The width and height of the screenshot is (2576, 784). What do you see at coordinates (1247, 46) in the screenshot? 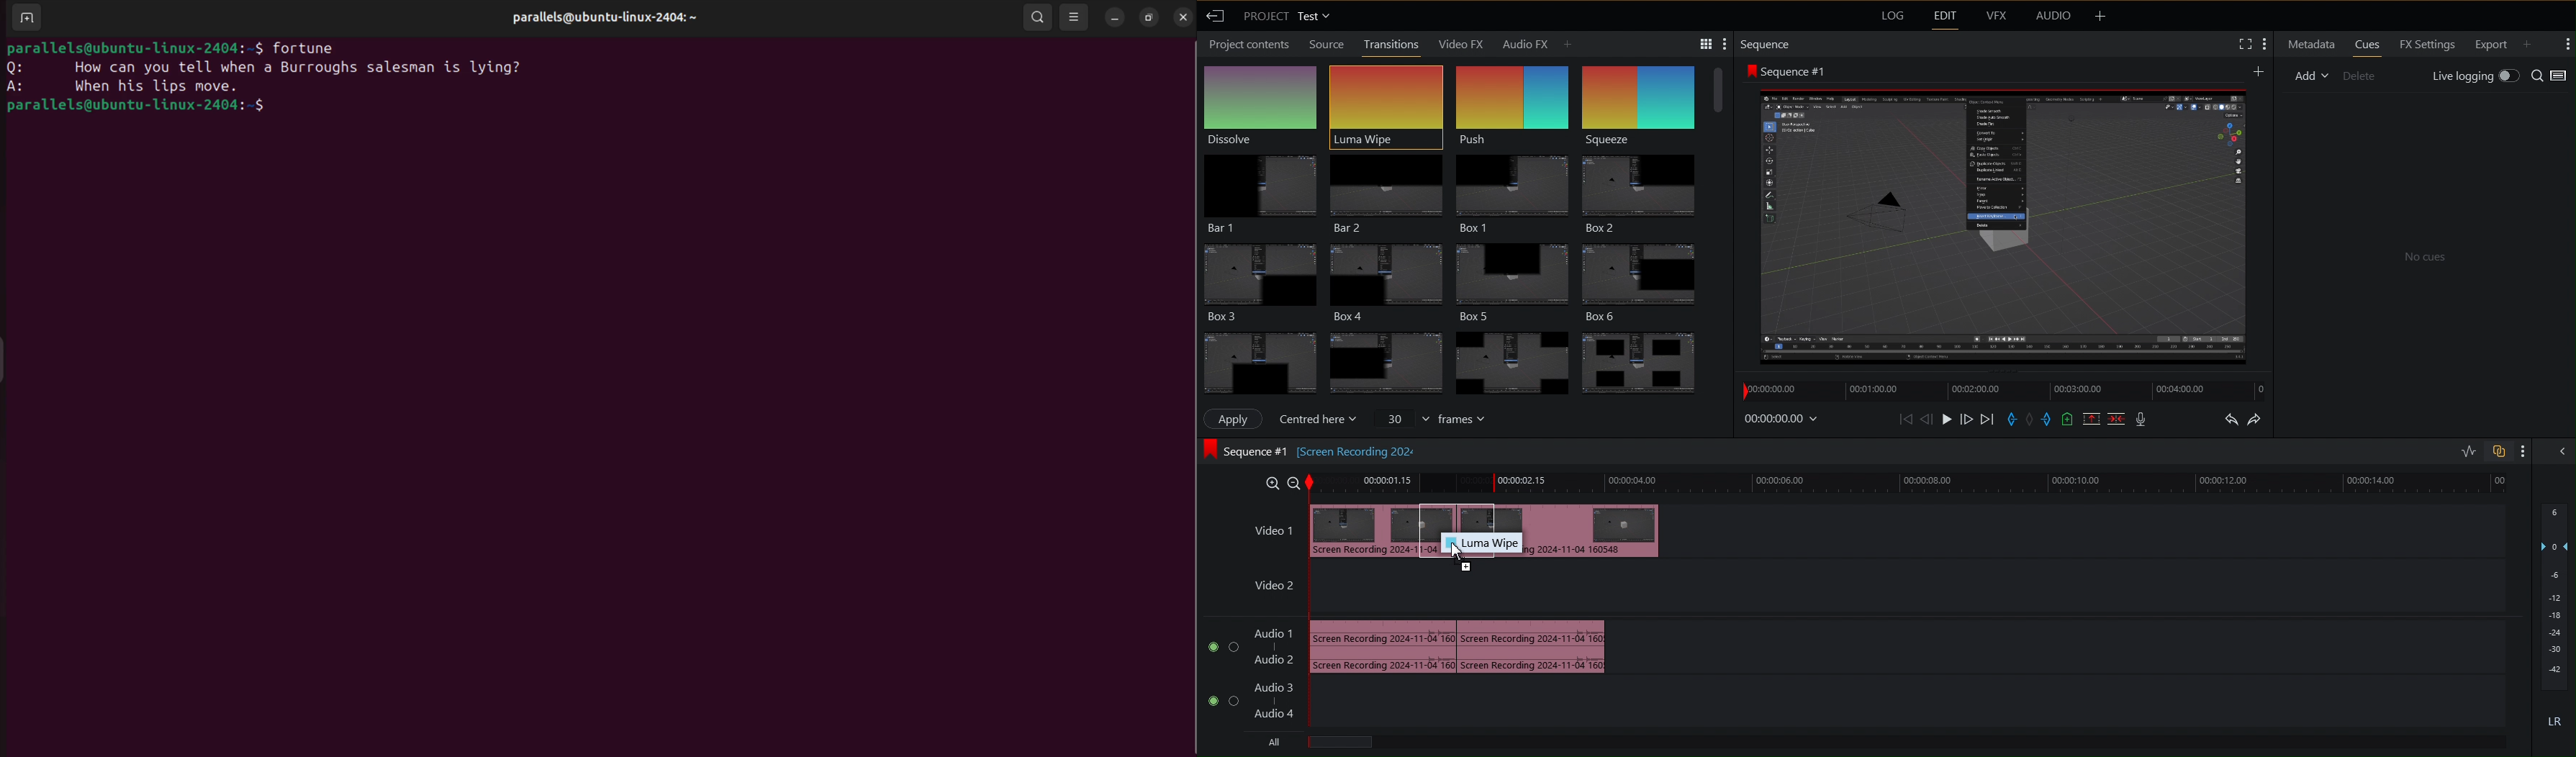
I see `Project contents` at bounding box center [1247, 46].